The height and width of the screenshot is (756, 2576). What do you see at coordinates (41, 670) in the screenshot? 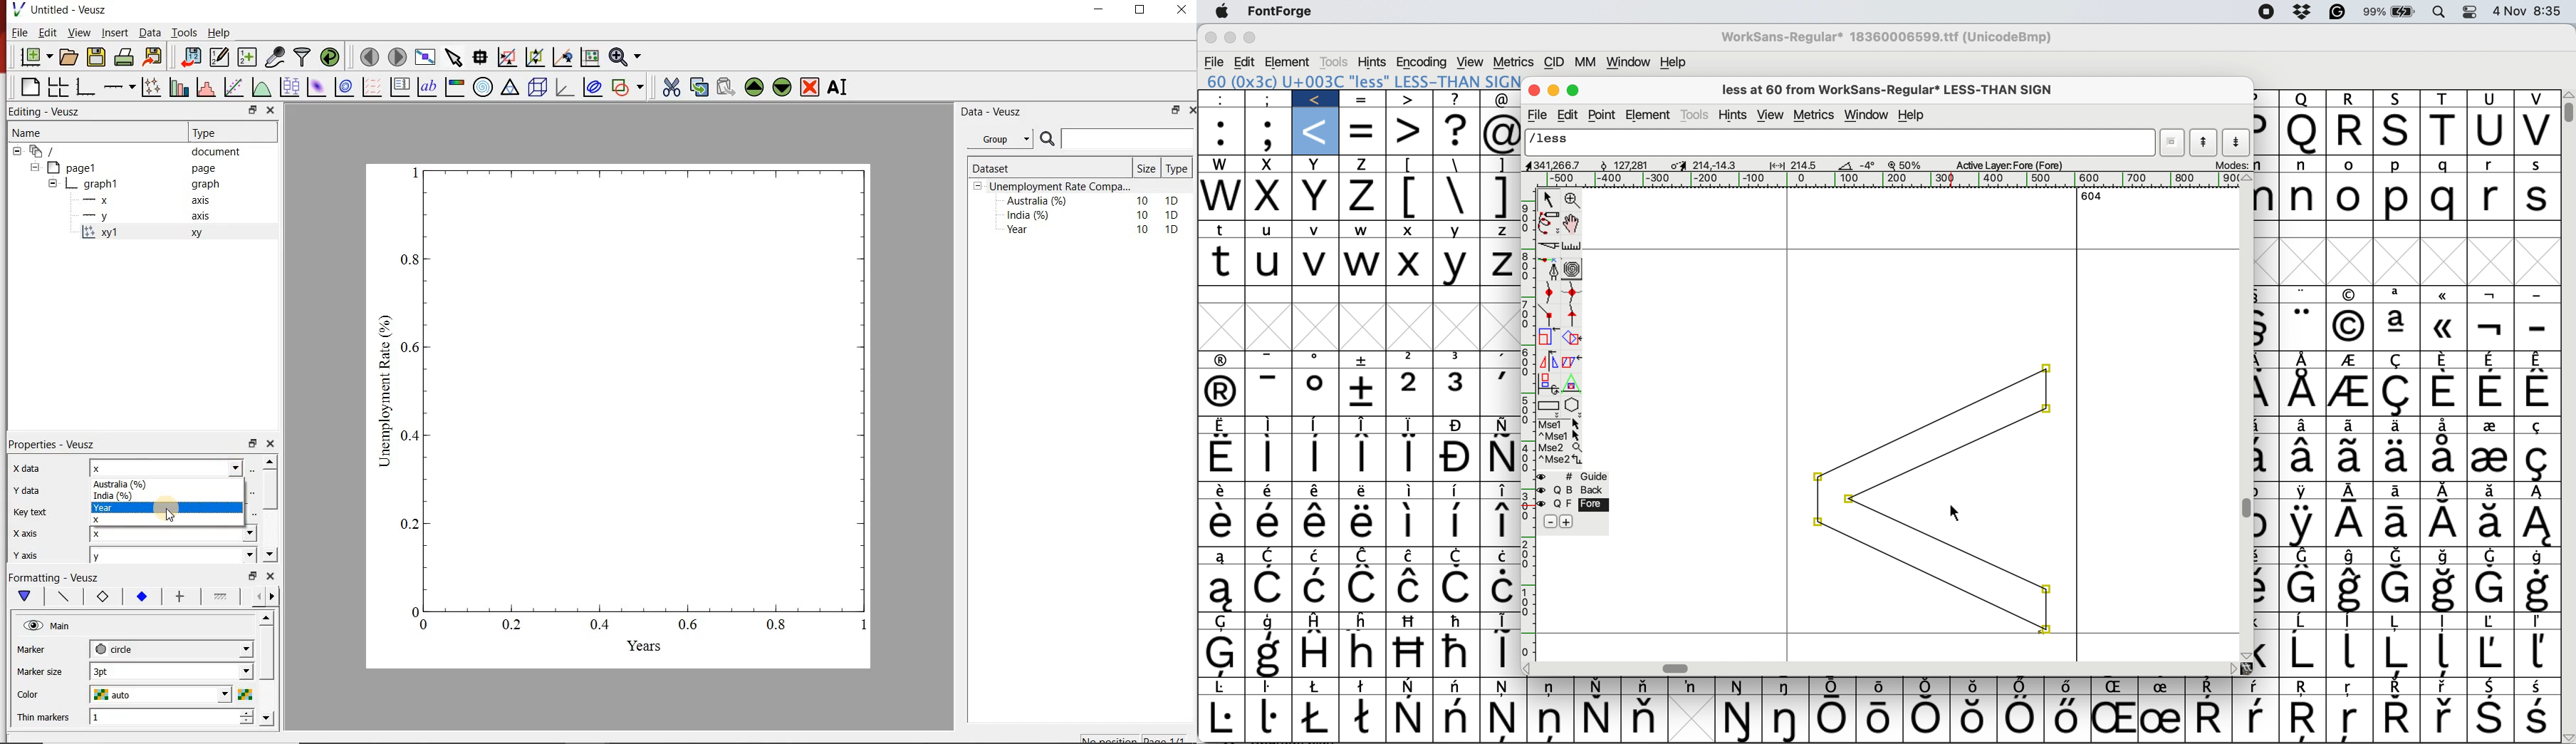
I see `Marker size` at bounding box center [41, 670].